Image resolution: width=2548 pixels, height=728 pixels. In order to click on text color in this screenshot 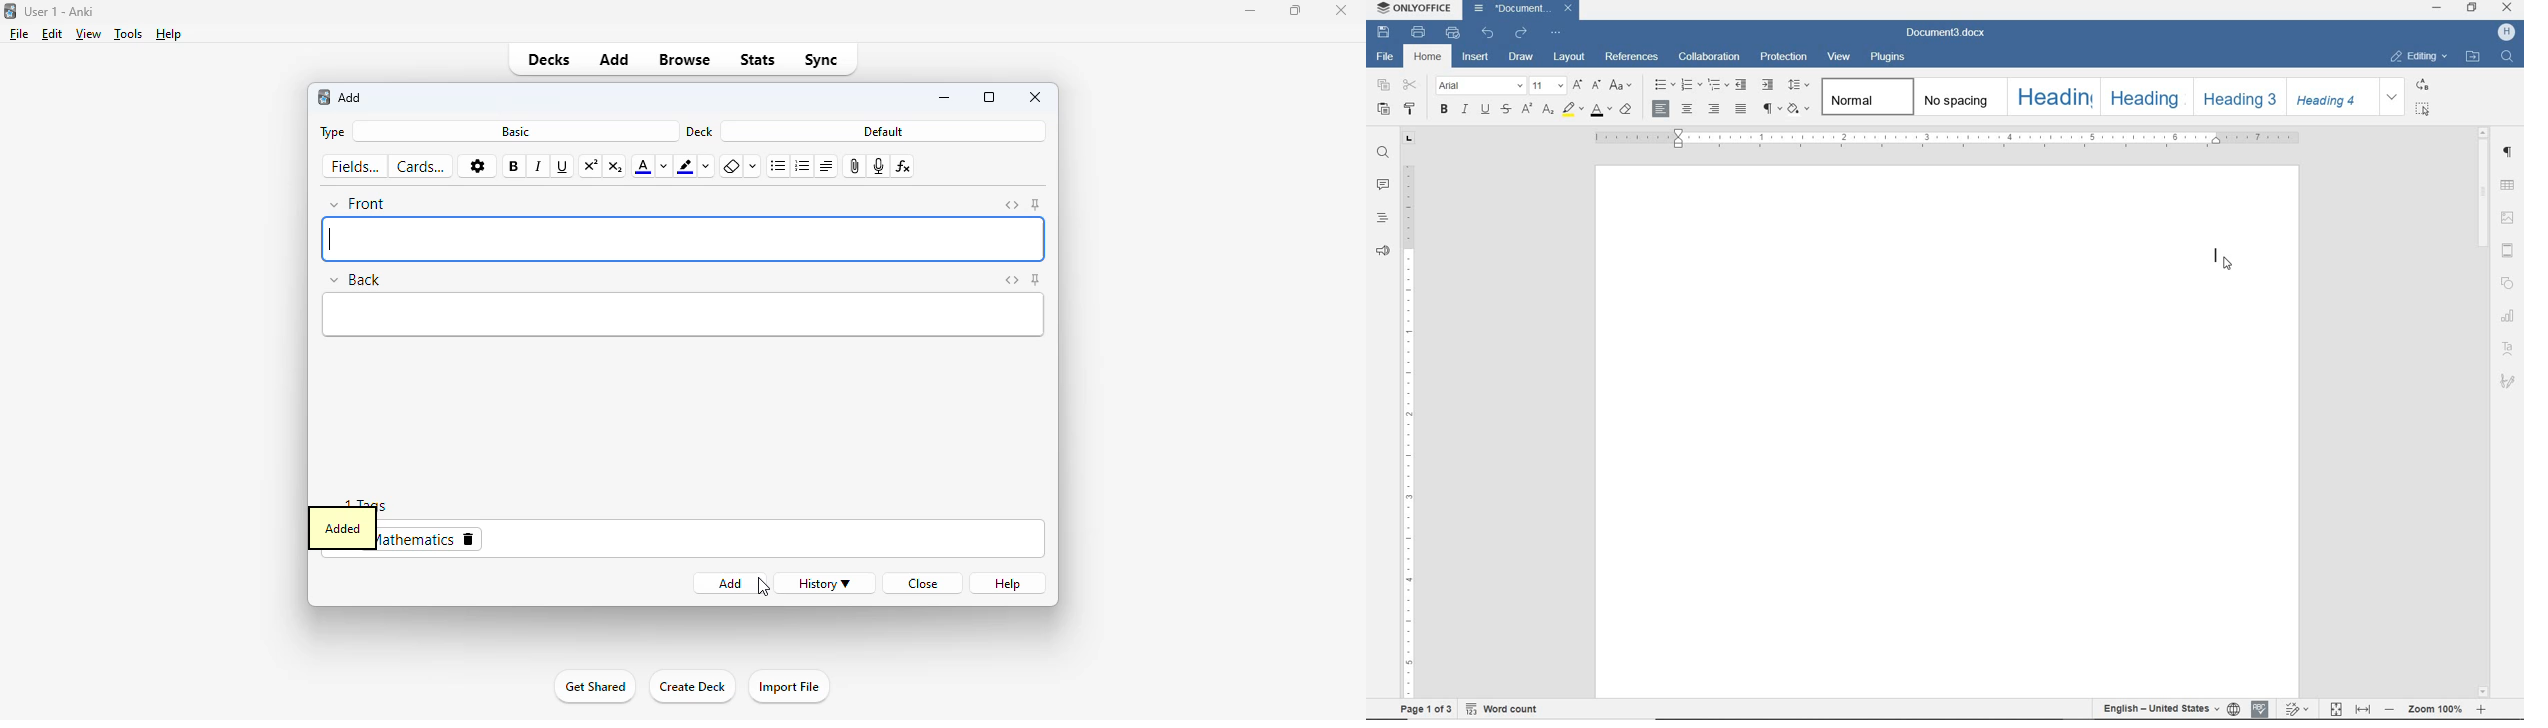, I will do `click(642, 167)`.